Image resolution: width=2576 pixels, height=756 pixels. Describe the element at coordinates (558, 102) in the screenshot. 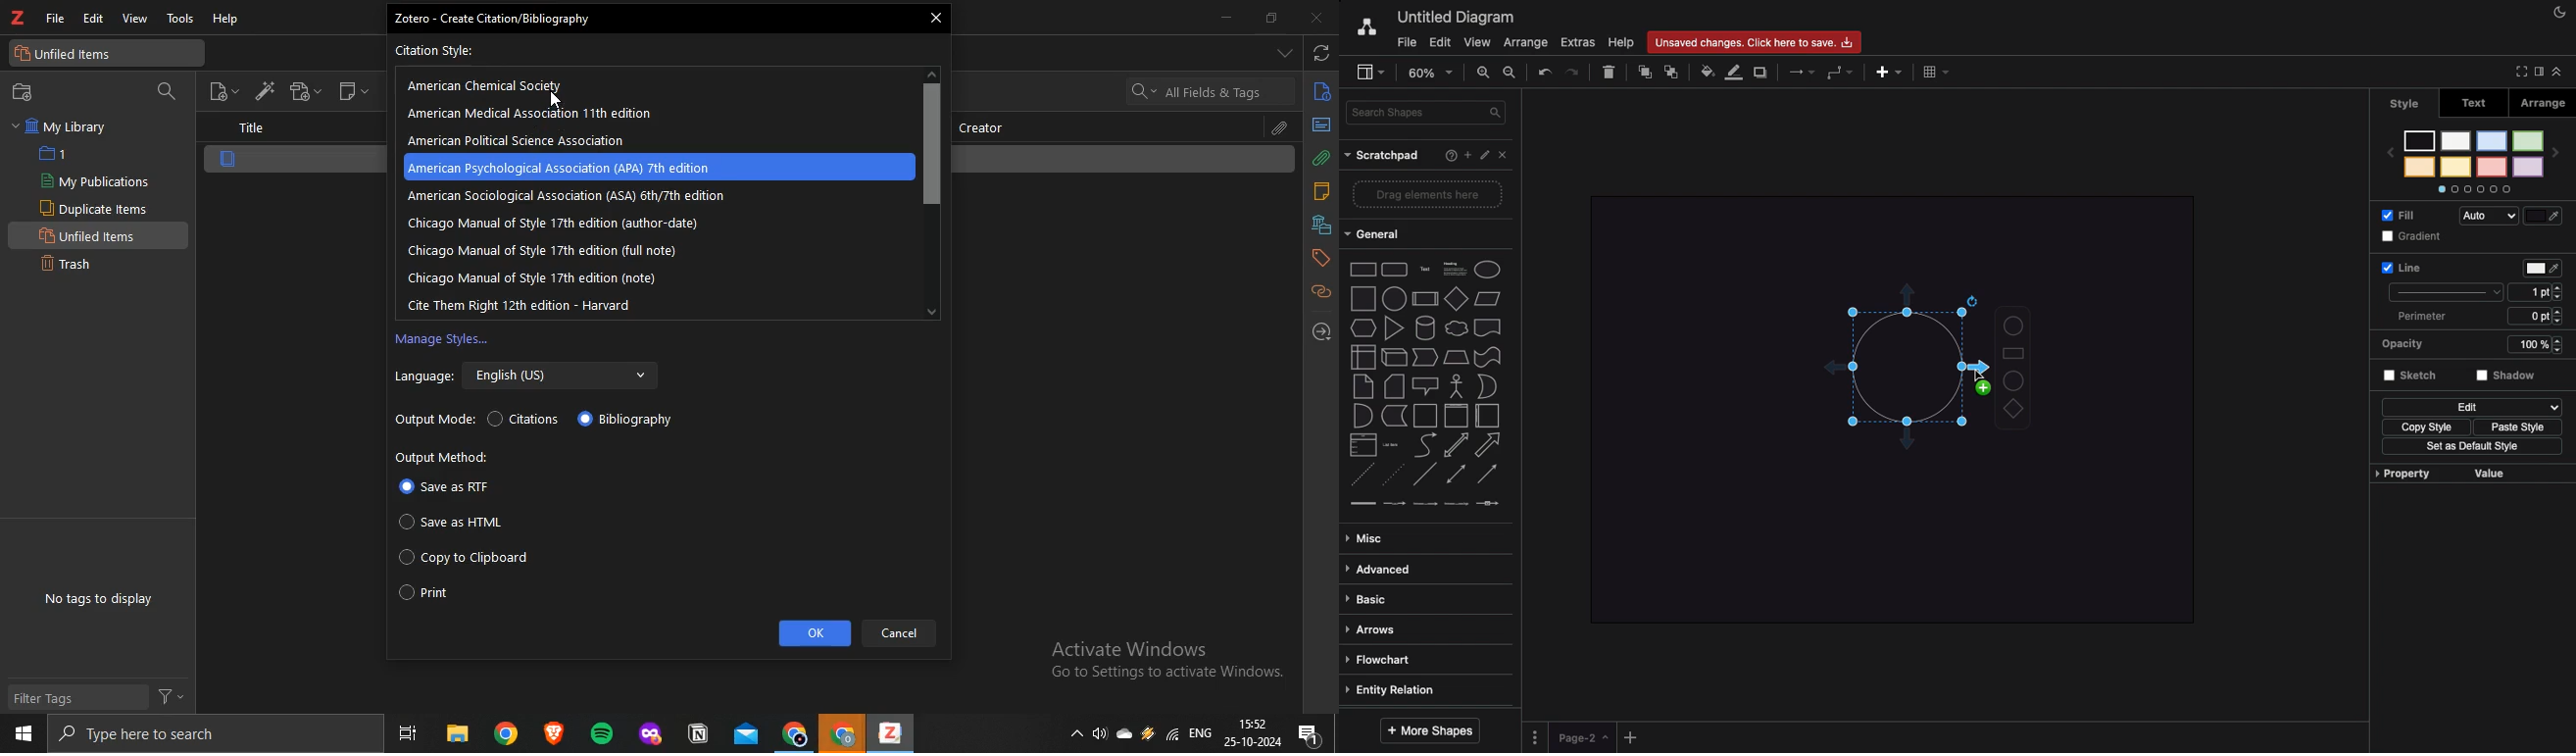

I see `cursor` at that location.